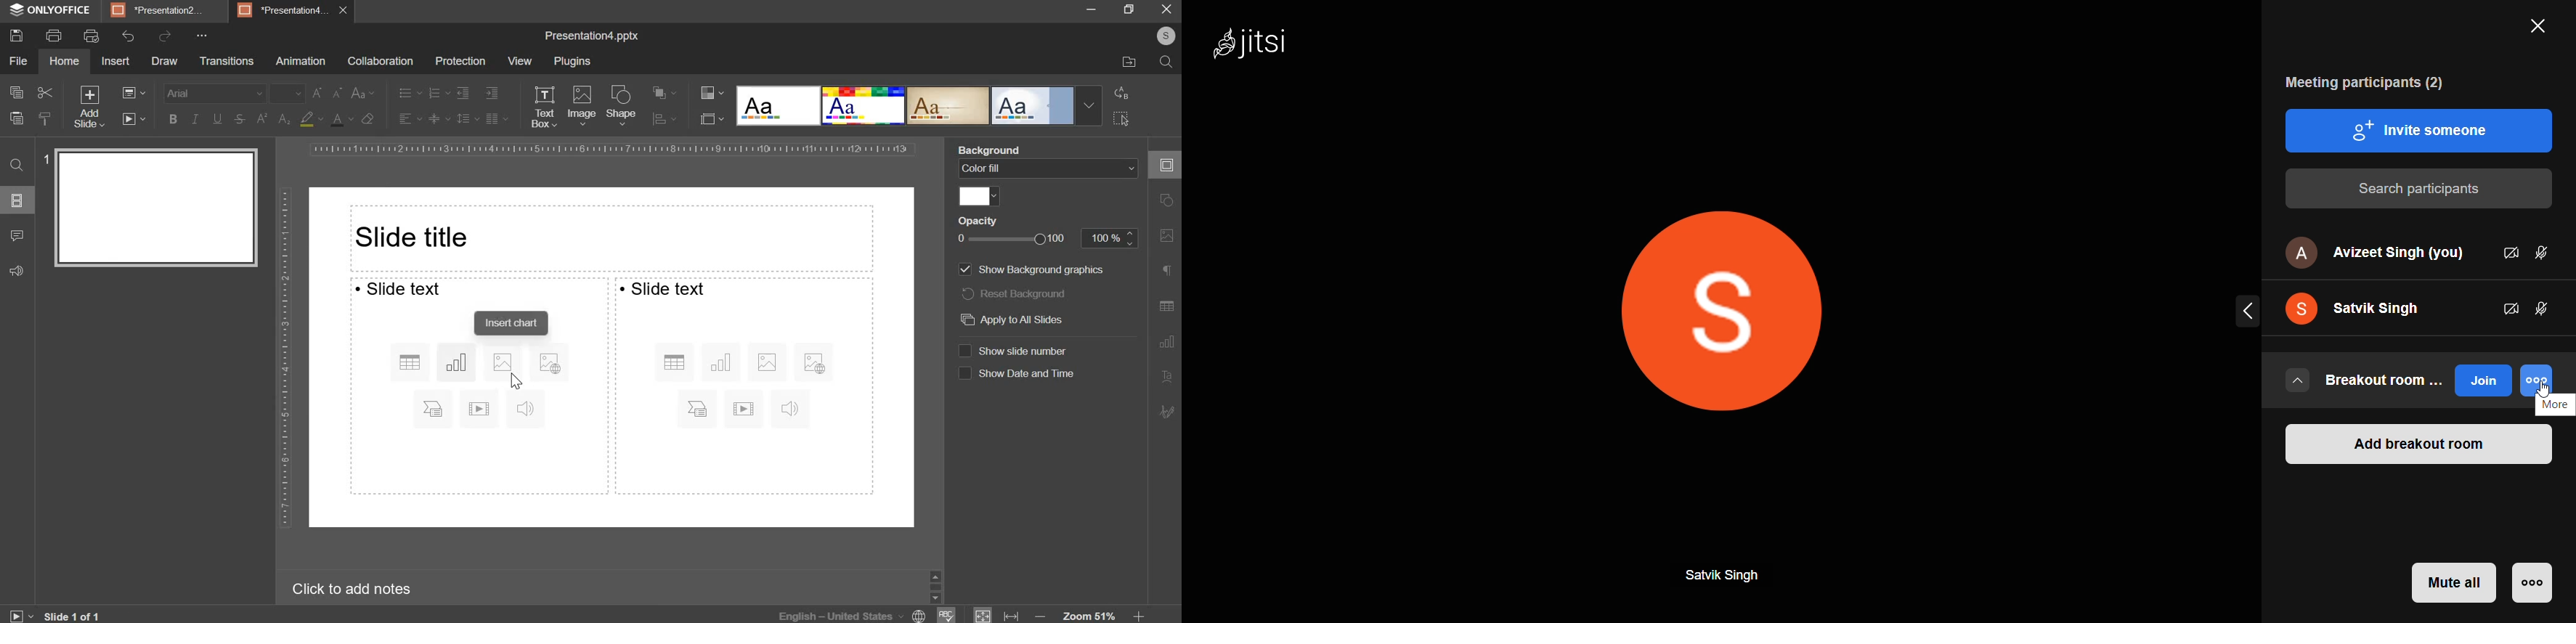  What do you see at coordinates (964, 269) in the screenshot?
I see `show background graphics` at bounding box center [964, 269].